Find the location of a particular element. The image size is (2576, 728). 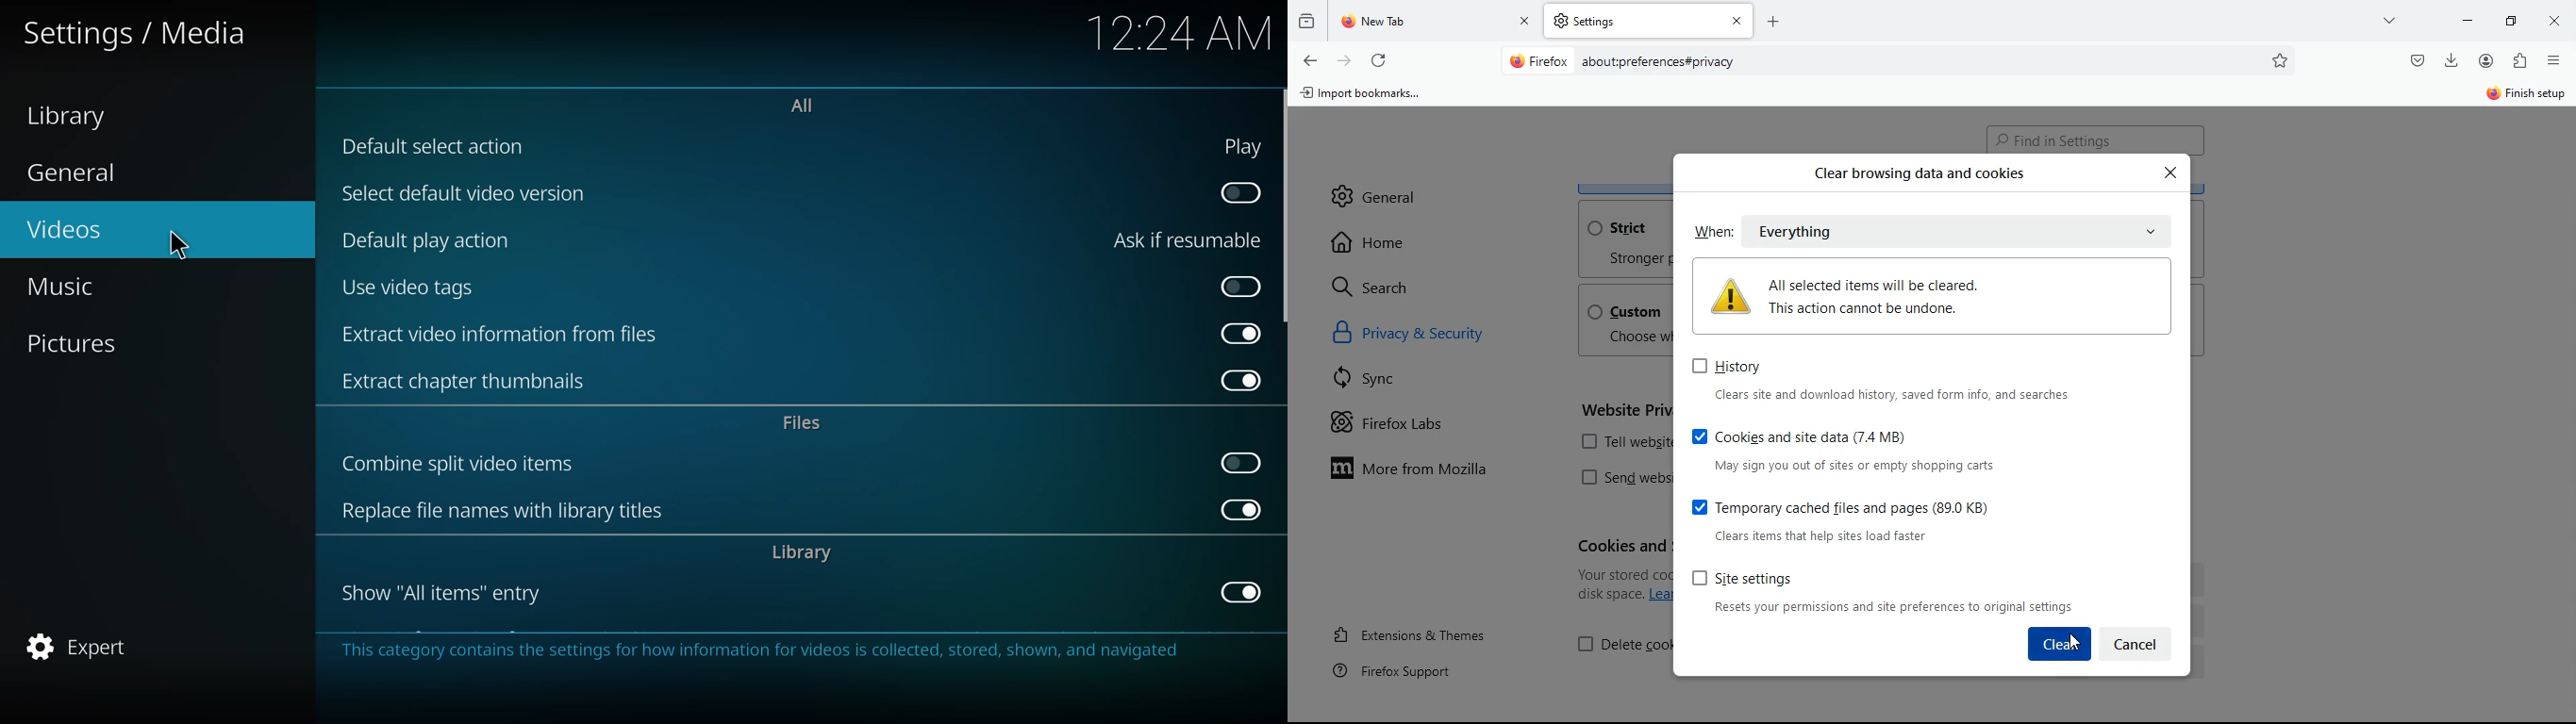

use video tags is located at coordinates (408, 288).